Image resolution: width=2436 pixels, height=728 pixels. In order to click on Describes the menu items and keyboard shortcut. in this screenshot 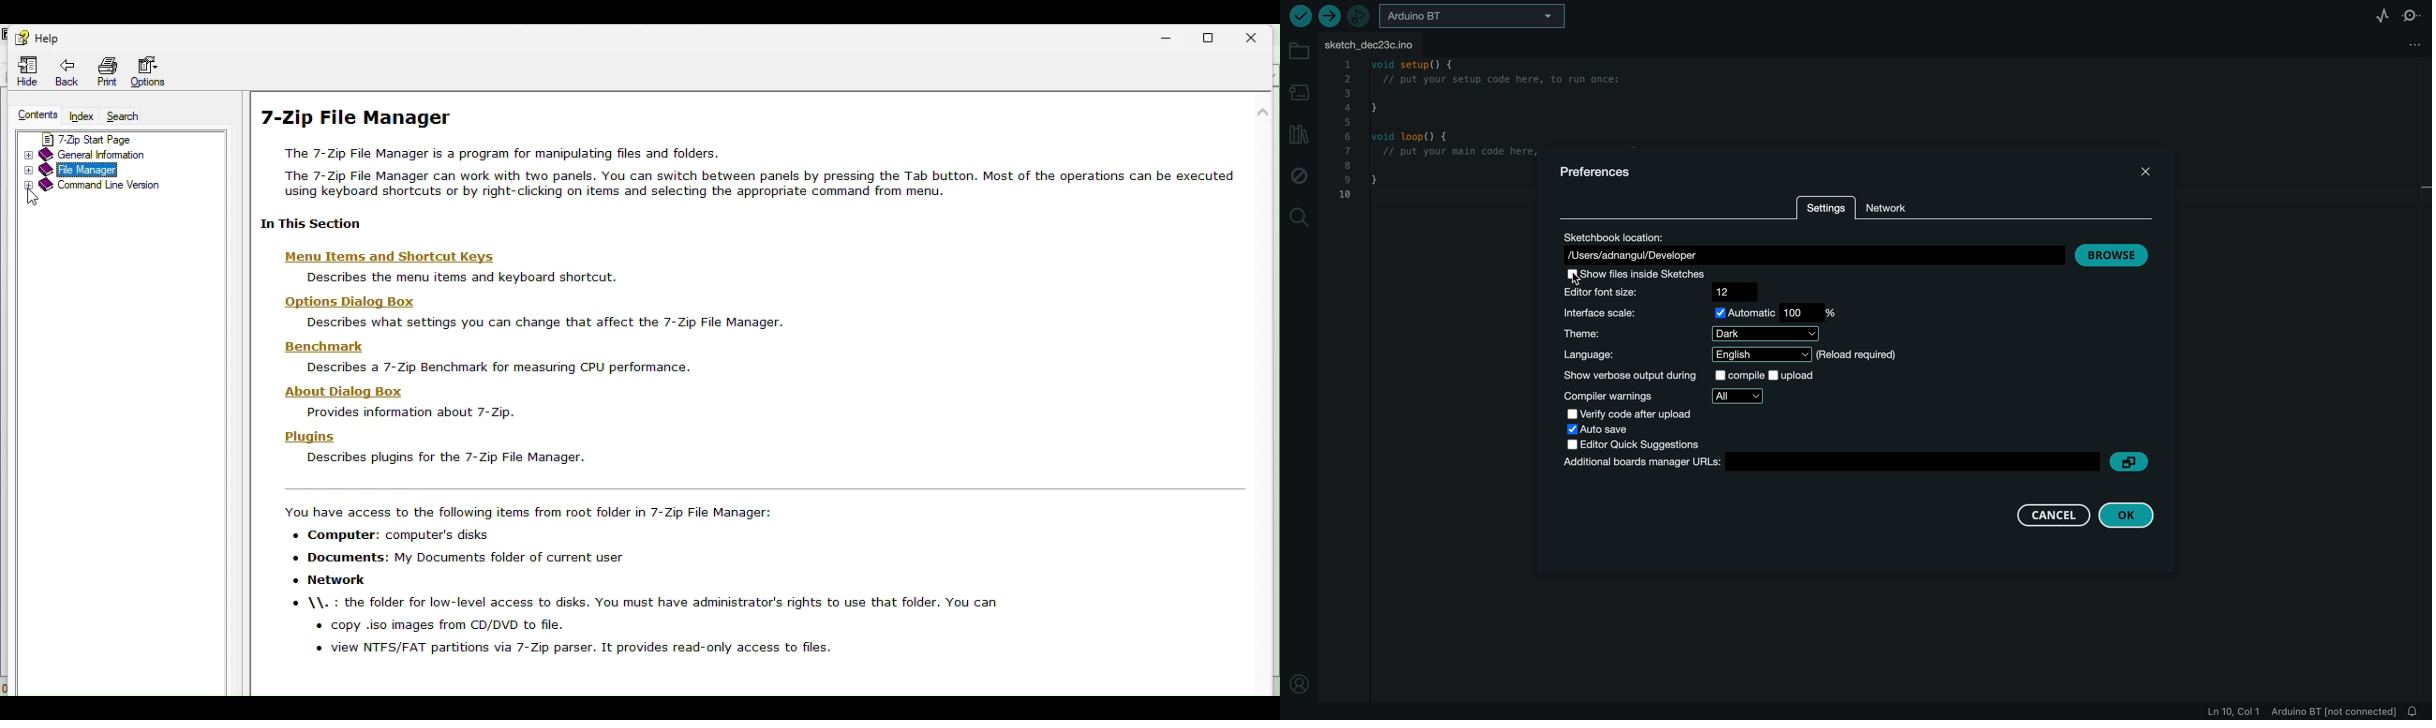, I will do `click(455, 277)`.